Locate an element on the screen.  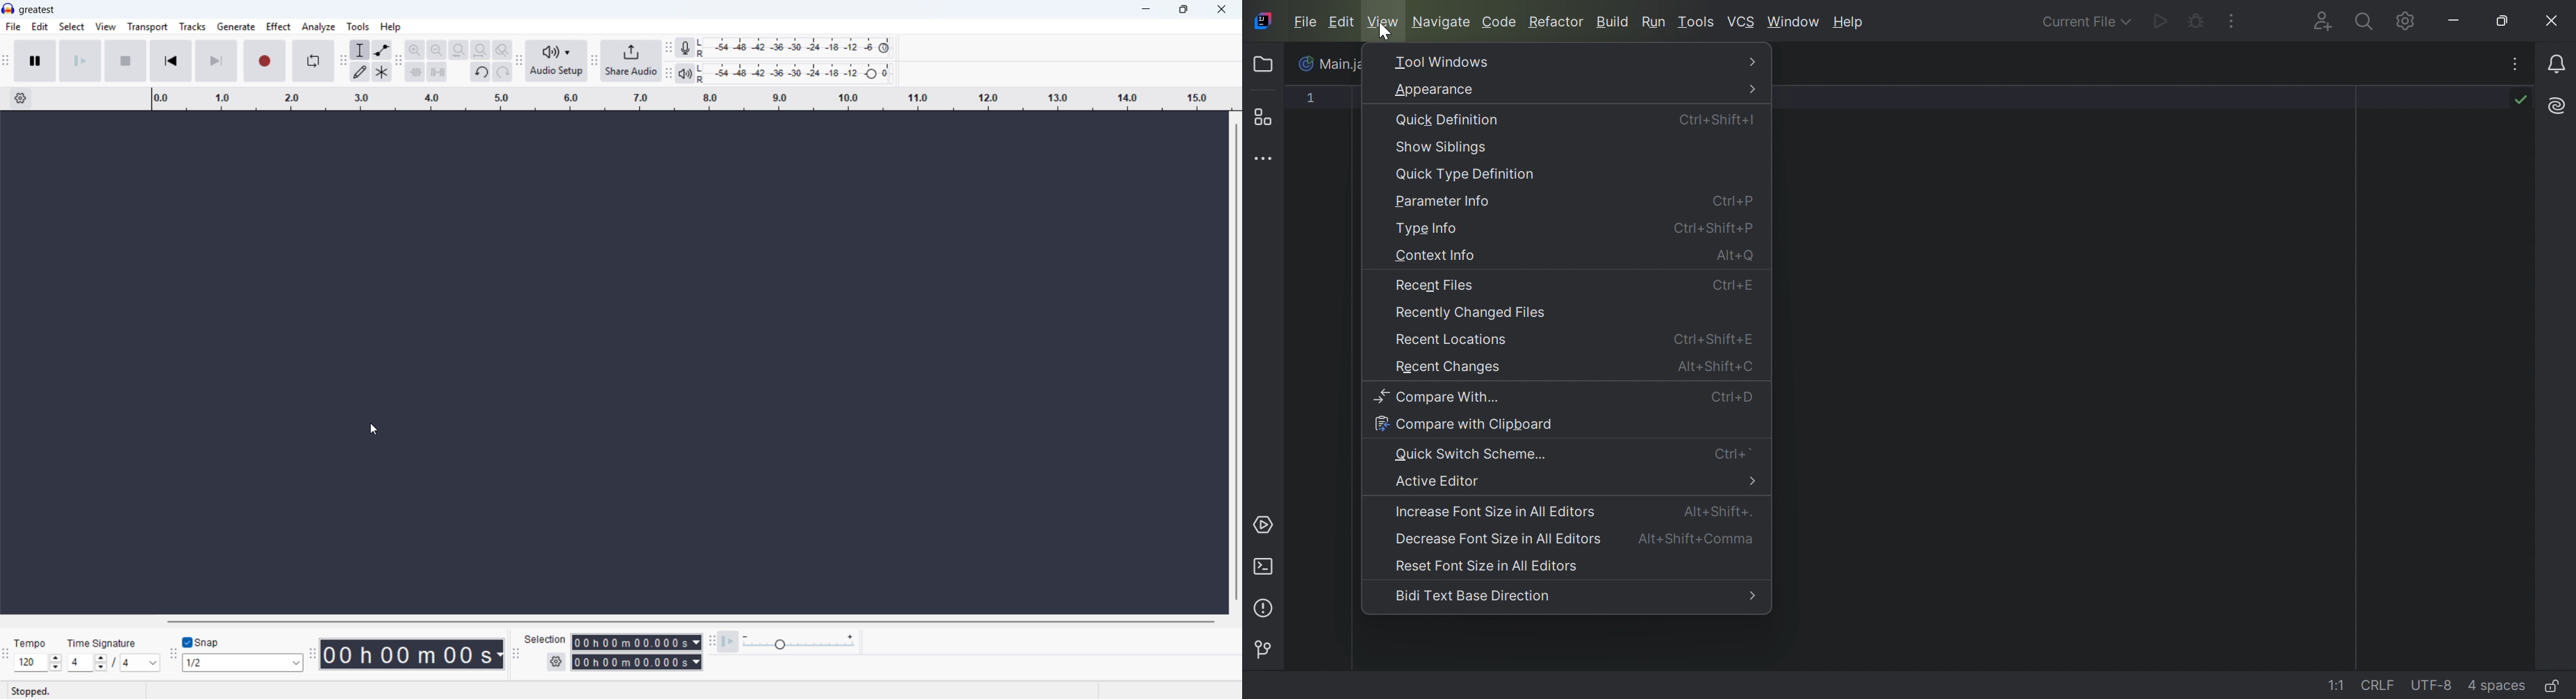
Tracks  is located at coordinates (193, 27).